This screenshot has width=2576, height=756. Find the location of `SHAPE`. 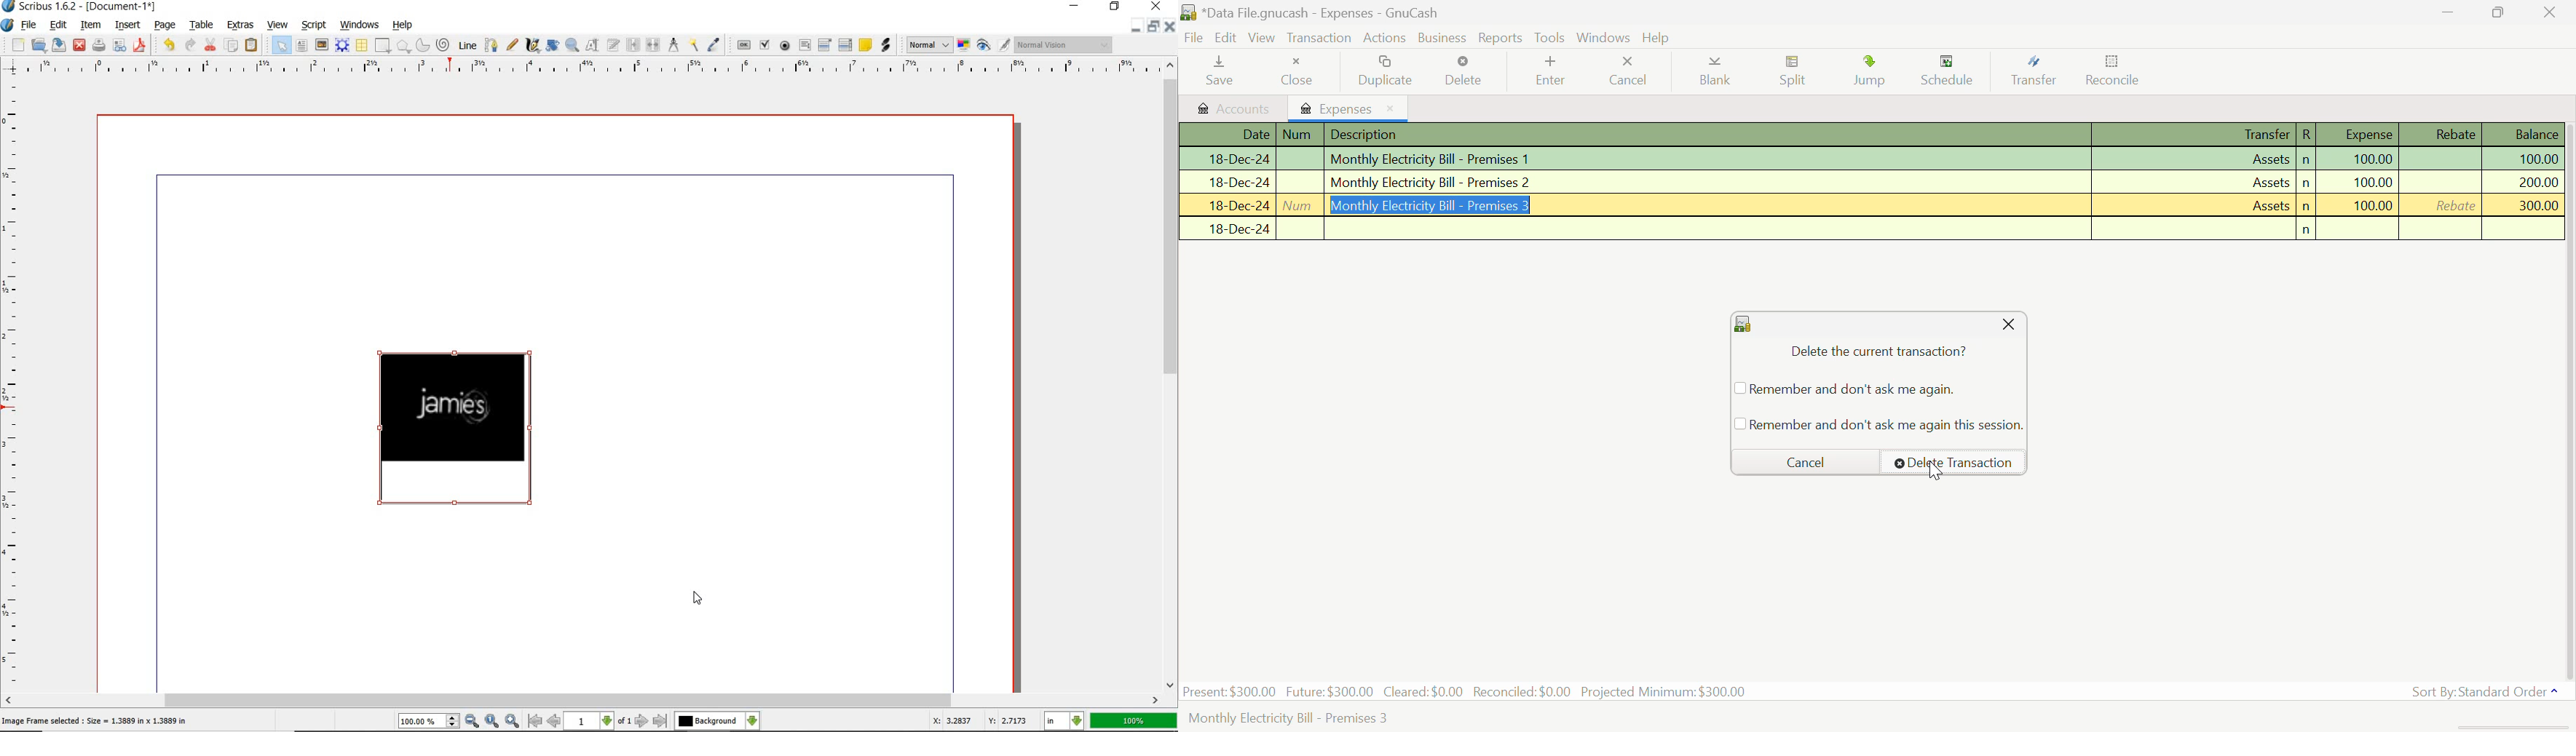

SHAPE is located at coordinates (383, 46).